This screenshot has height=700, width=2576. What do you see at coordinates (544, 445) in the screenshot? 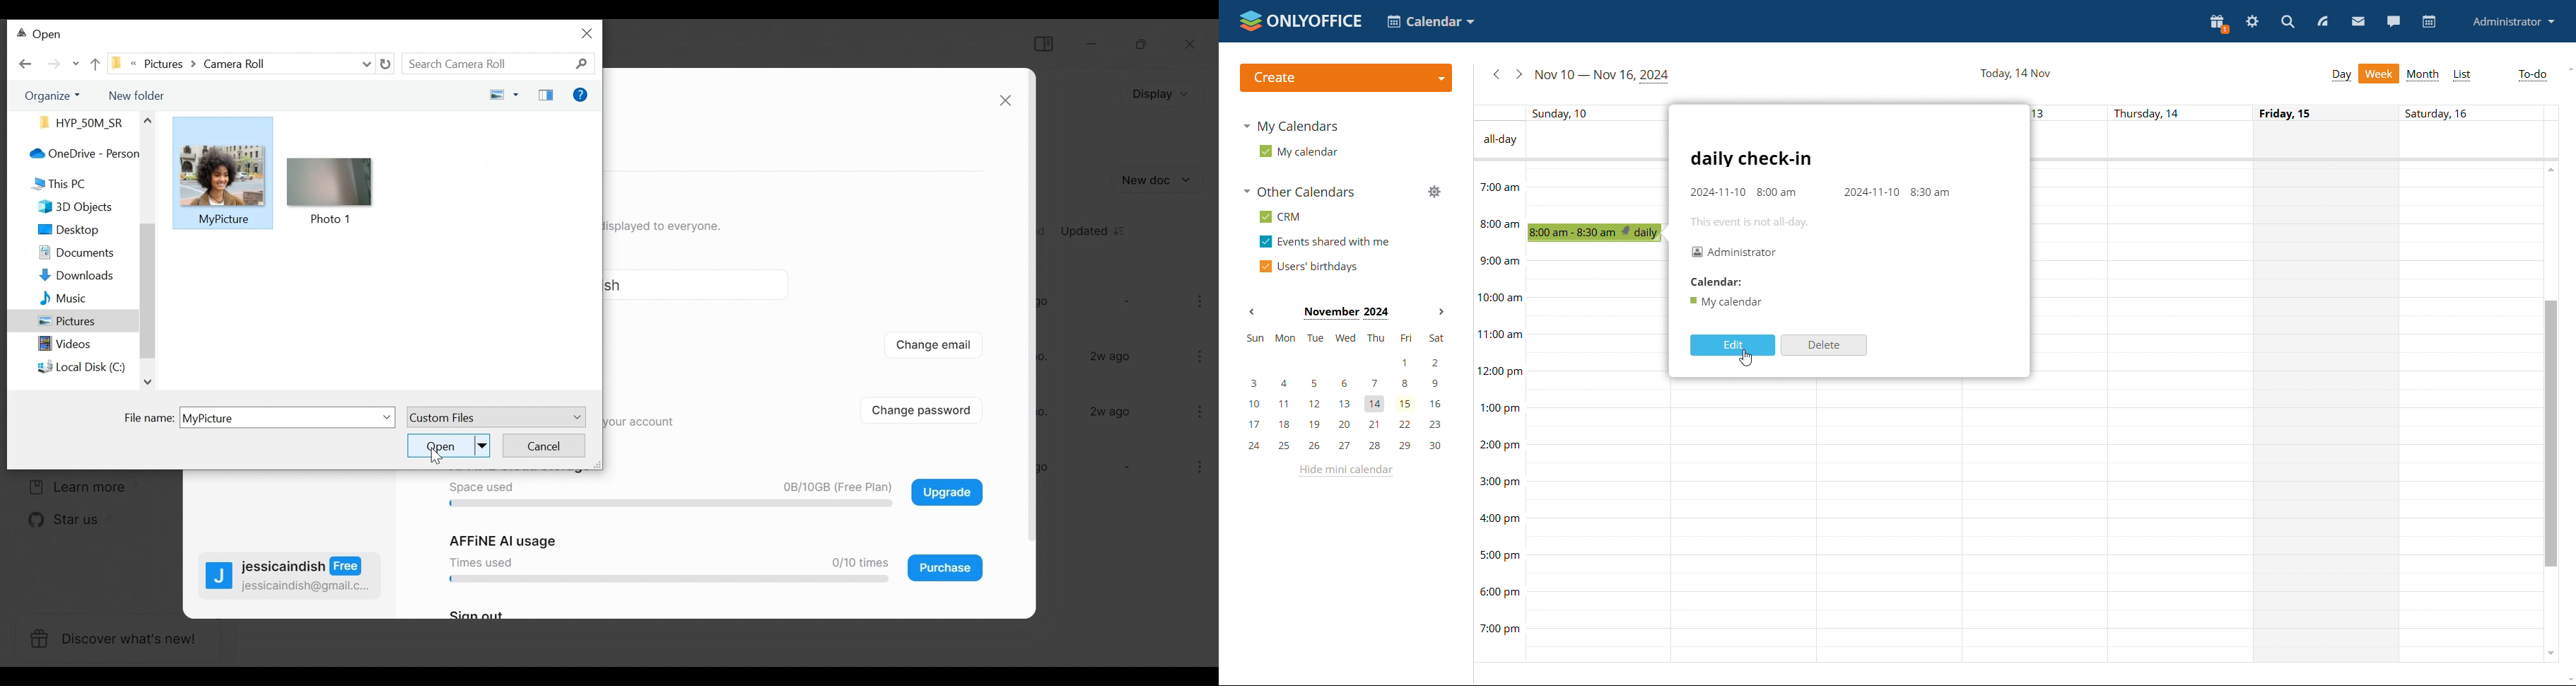
I see `Cancel` at bounding box center [544, 445].